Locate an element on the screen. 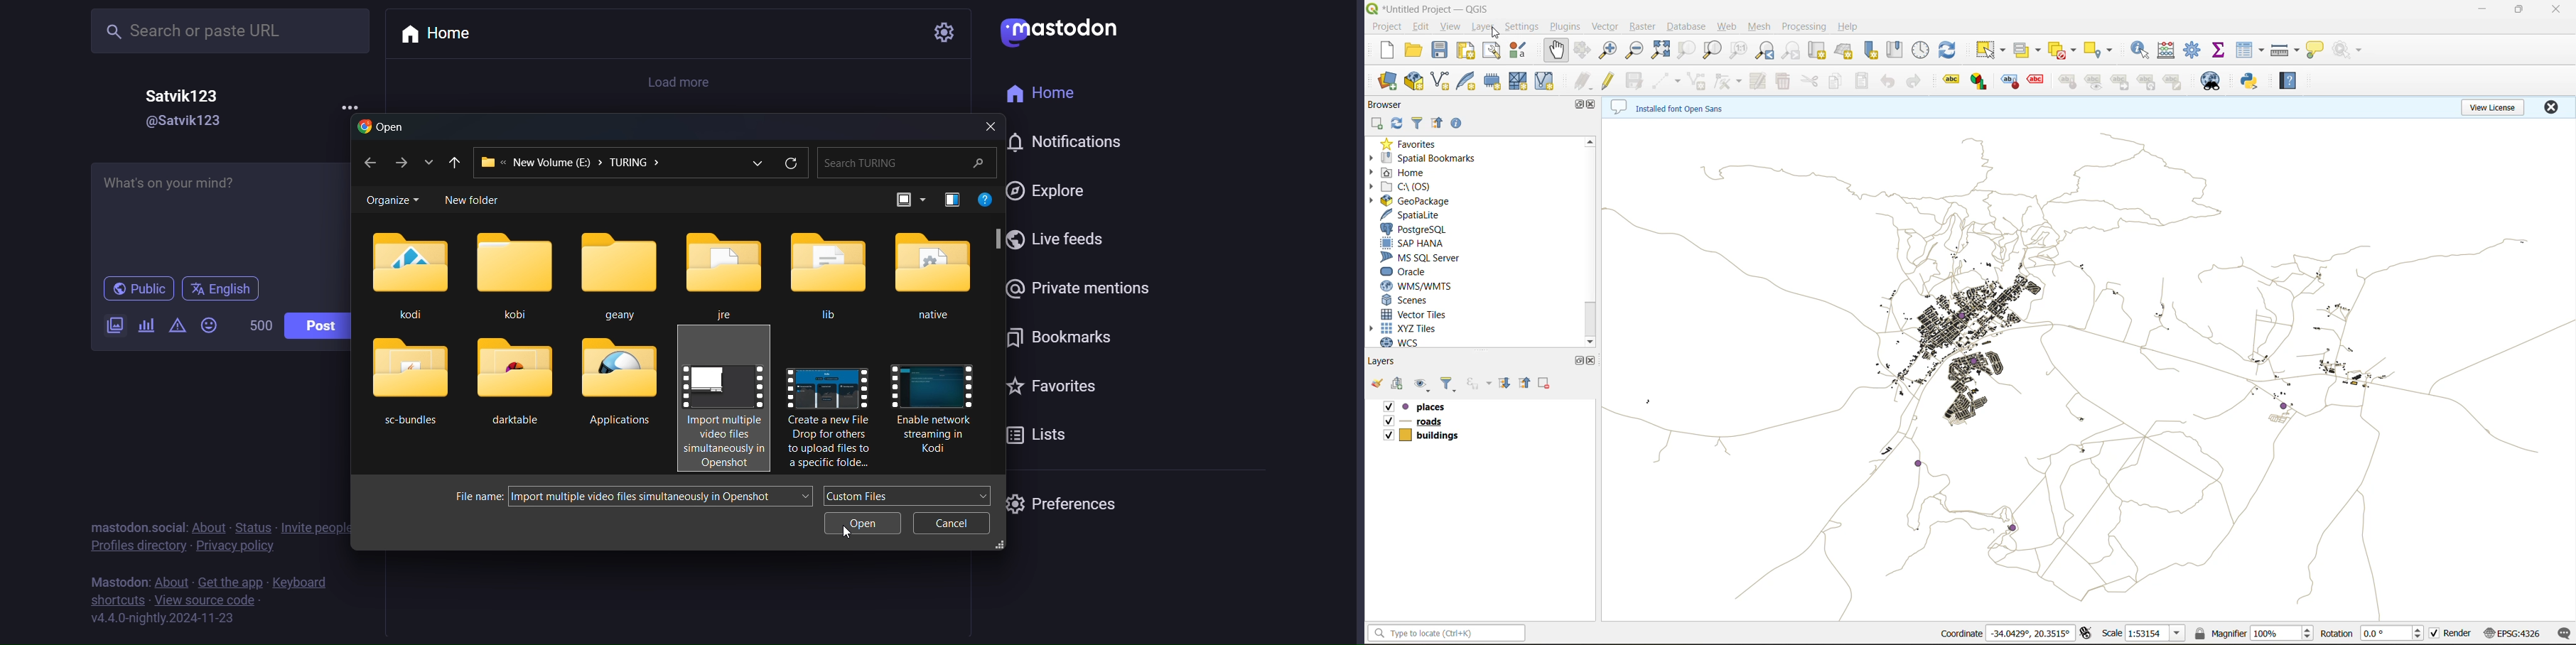 The width and height of the screenshot is (2576, 672). home is located at coordinates (1048, 94).